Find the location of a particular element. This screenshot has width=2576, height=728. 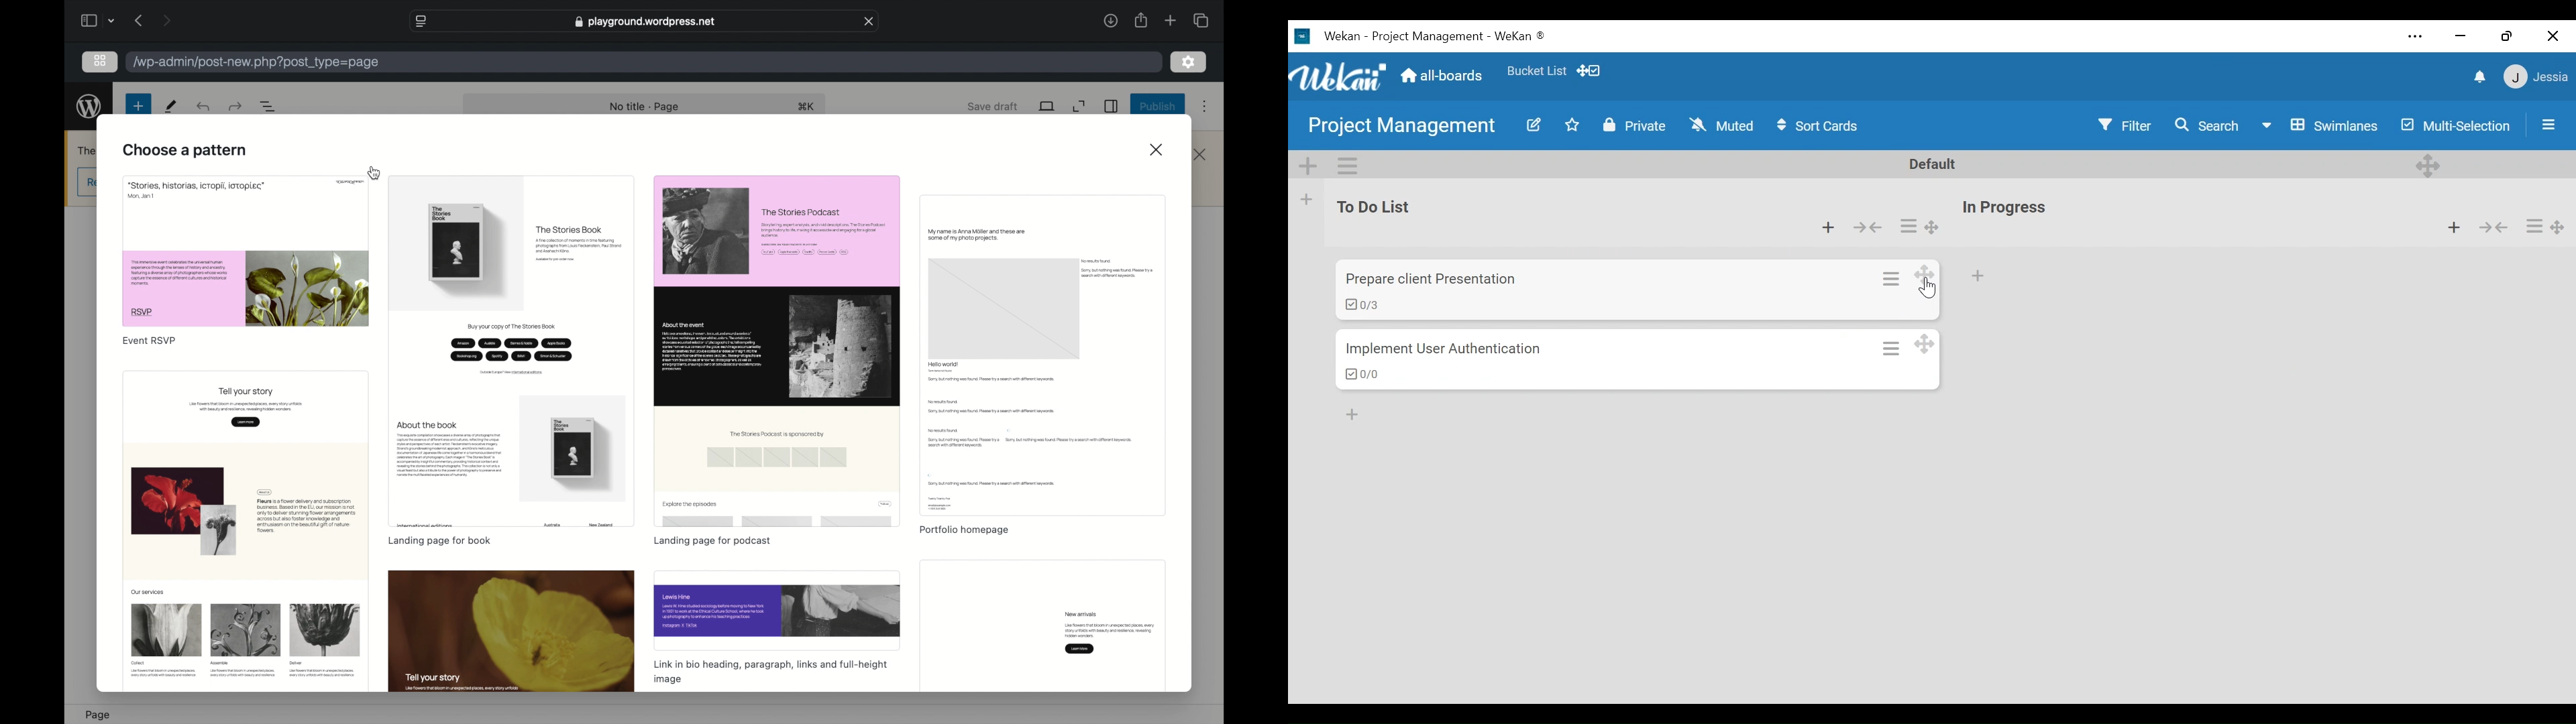

preview is located at coordinates (778, 609).